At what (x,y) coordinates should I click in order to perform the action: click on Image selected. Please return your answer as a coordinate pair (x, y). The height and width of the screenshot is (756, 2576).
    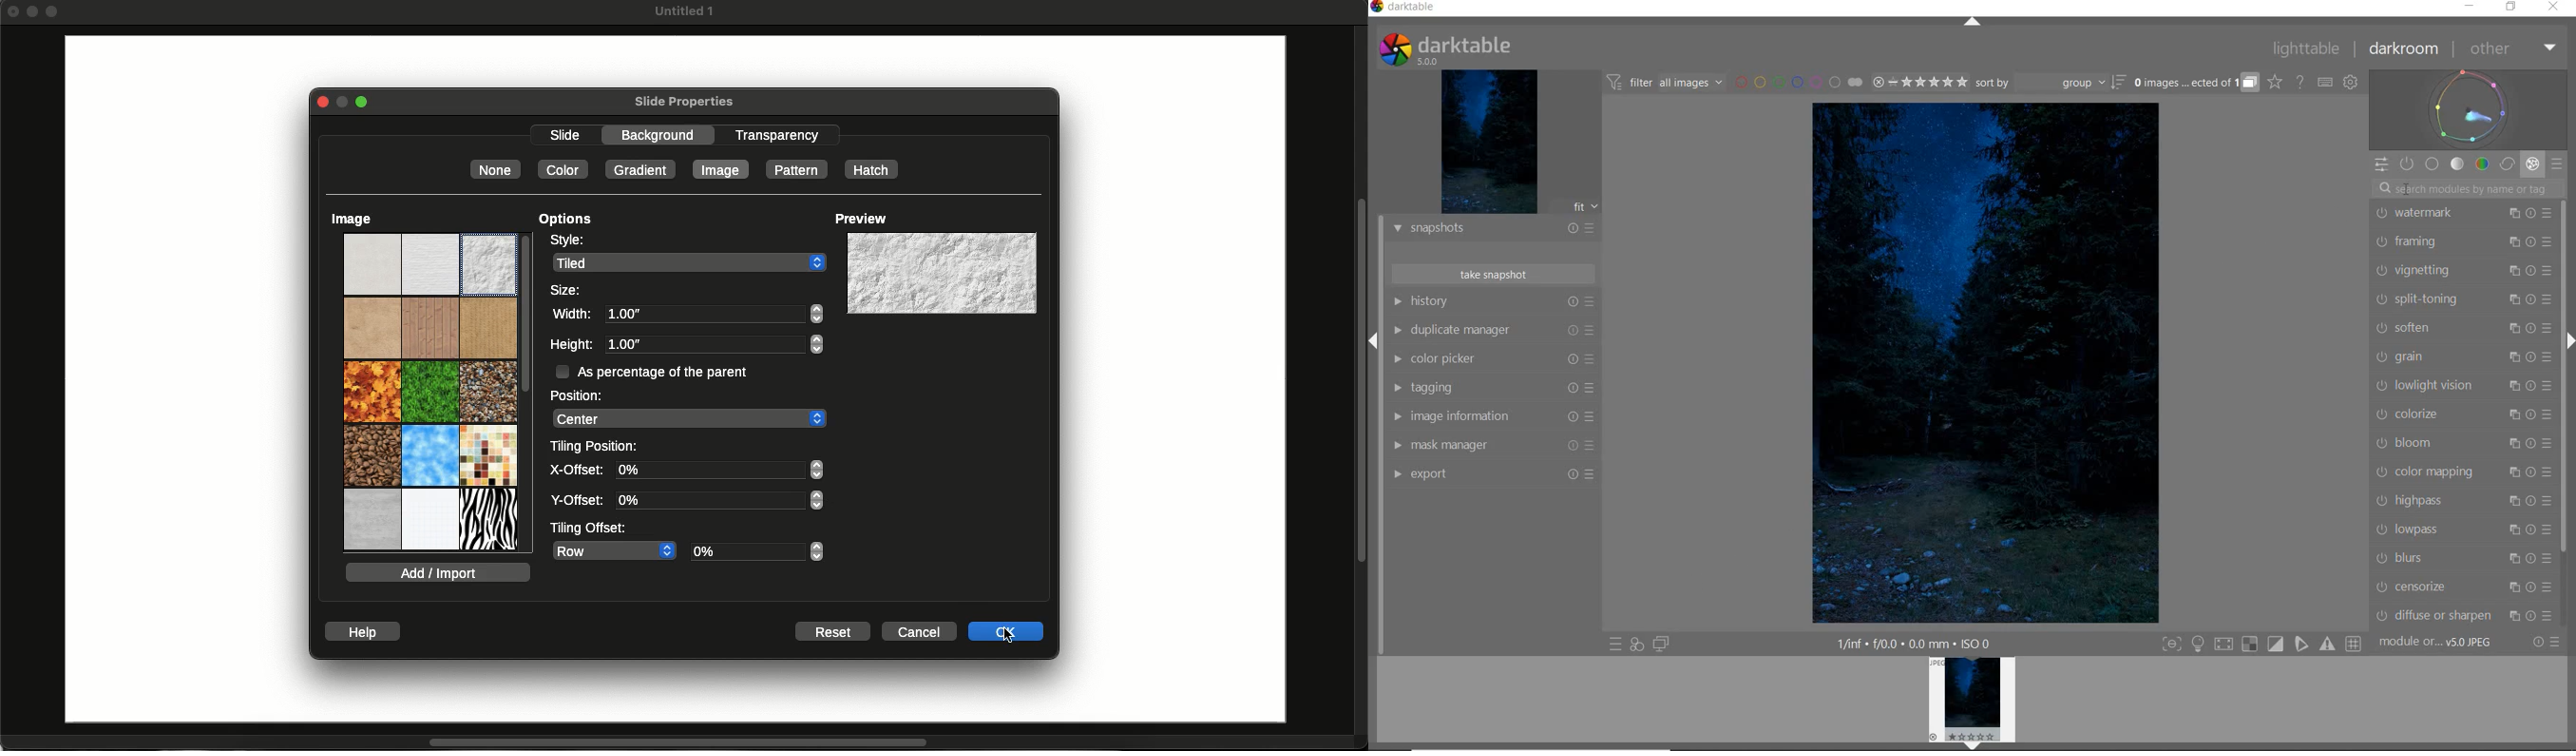
    Looking at the image, I should click on (721, 168).